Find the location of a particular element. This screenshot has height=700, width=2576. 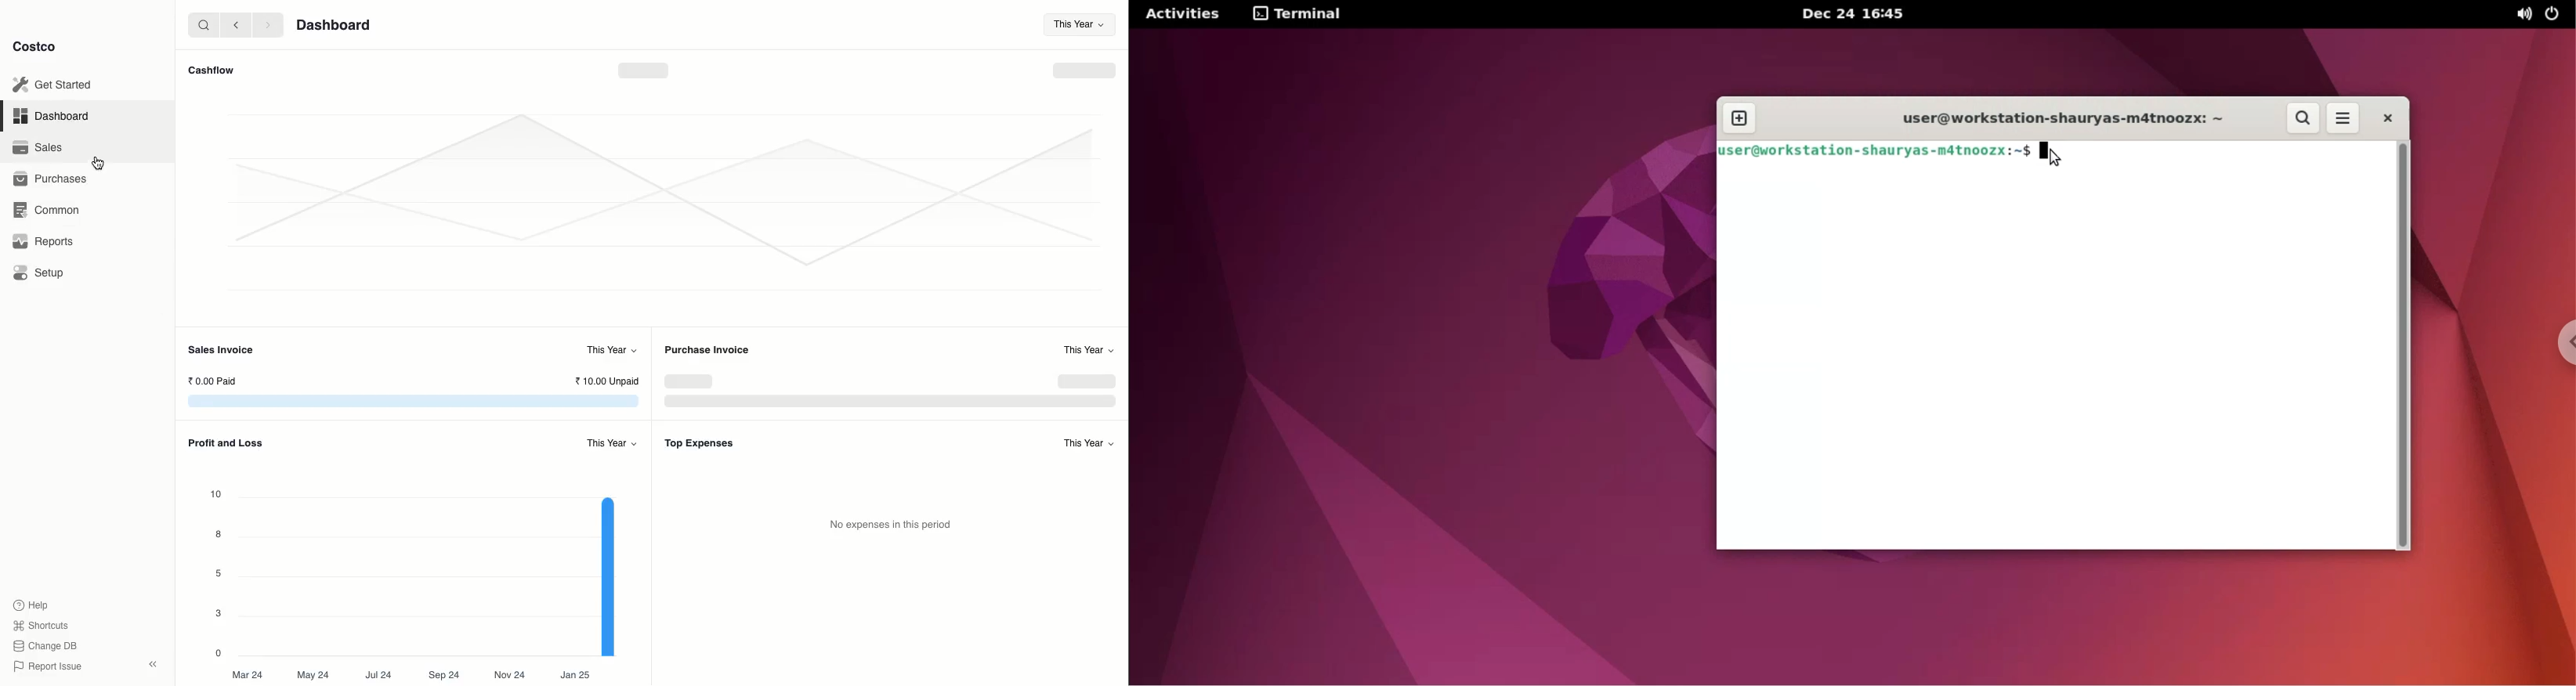

Jul24 is located at coordinates (378, 673).